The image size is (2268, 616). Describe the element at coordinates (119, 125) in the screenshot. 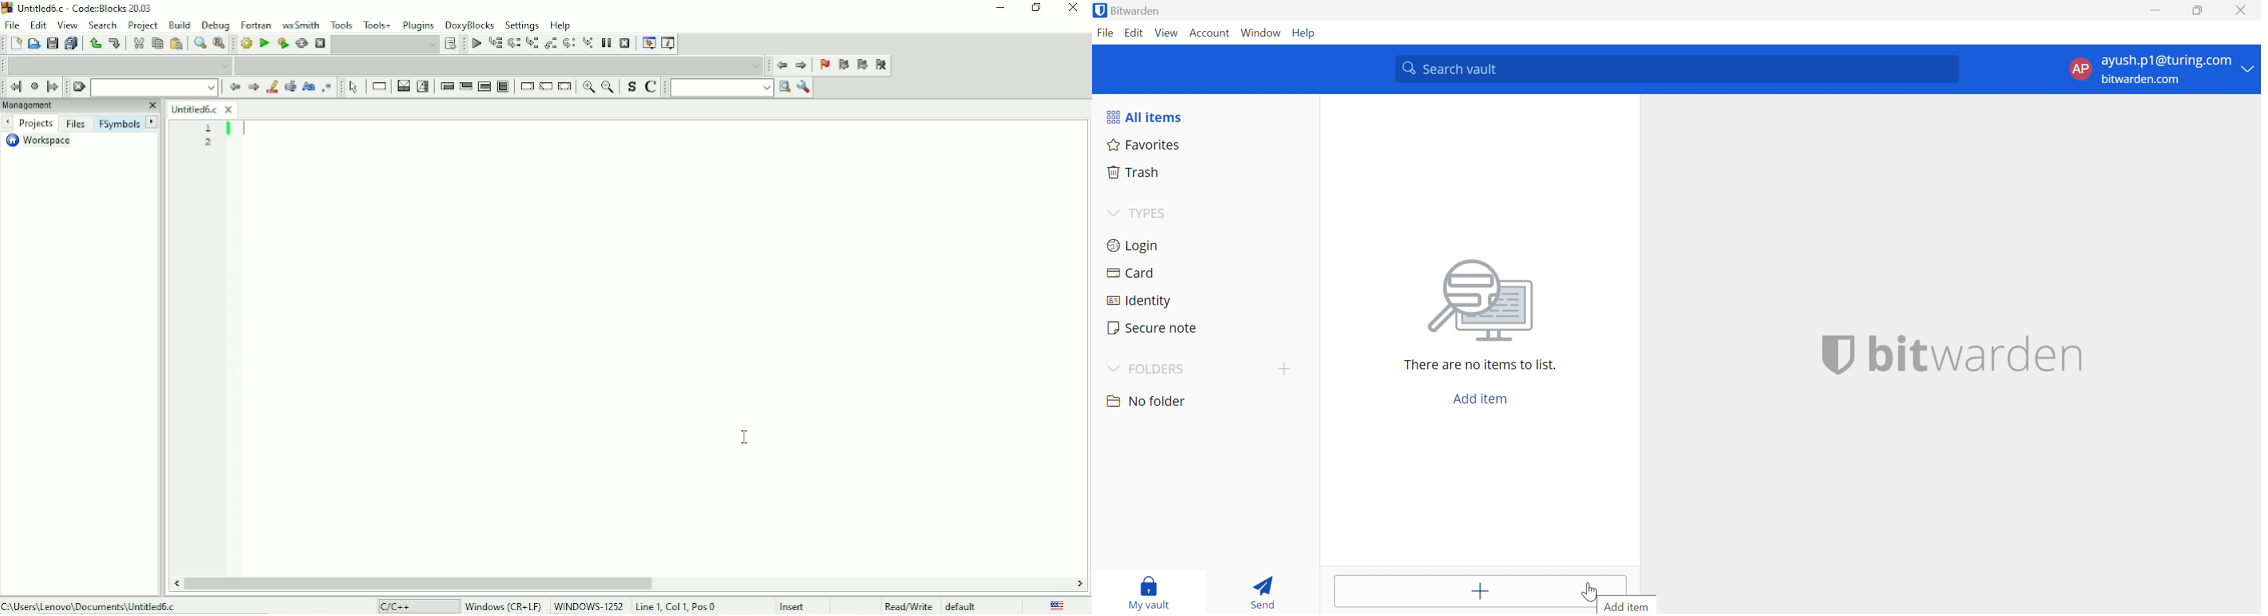

I see `FSymbols` at that location.